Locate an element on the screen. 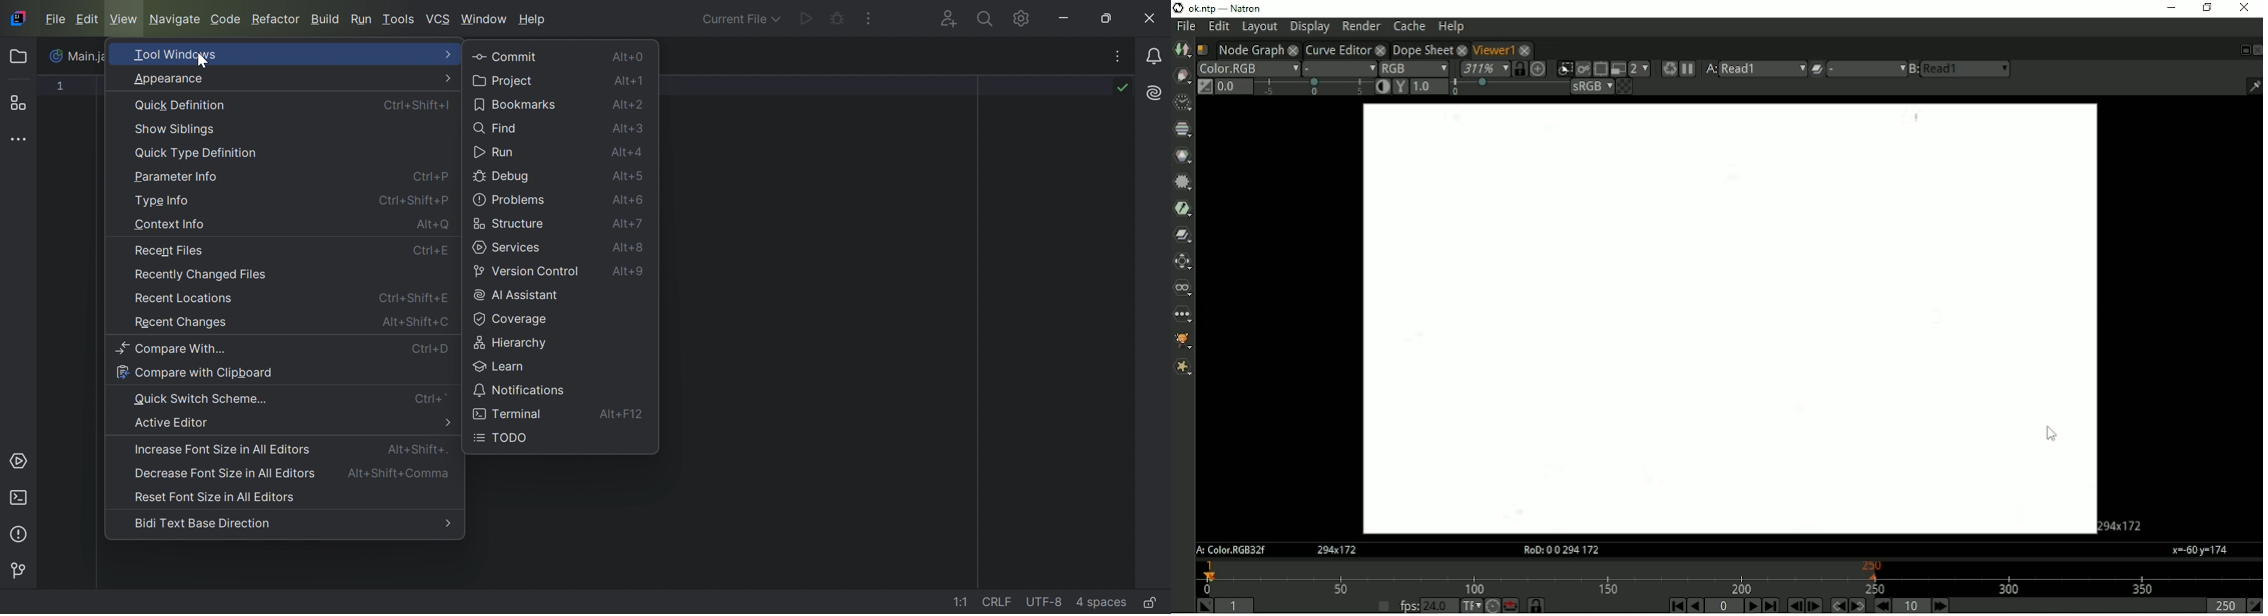 This screenshot has height=616, width=2268. Bidi Text Base Direction is located at coordinates (202, 523).